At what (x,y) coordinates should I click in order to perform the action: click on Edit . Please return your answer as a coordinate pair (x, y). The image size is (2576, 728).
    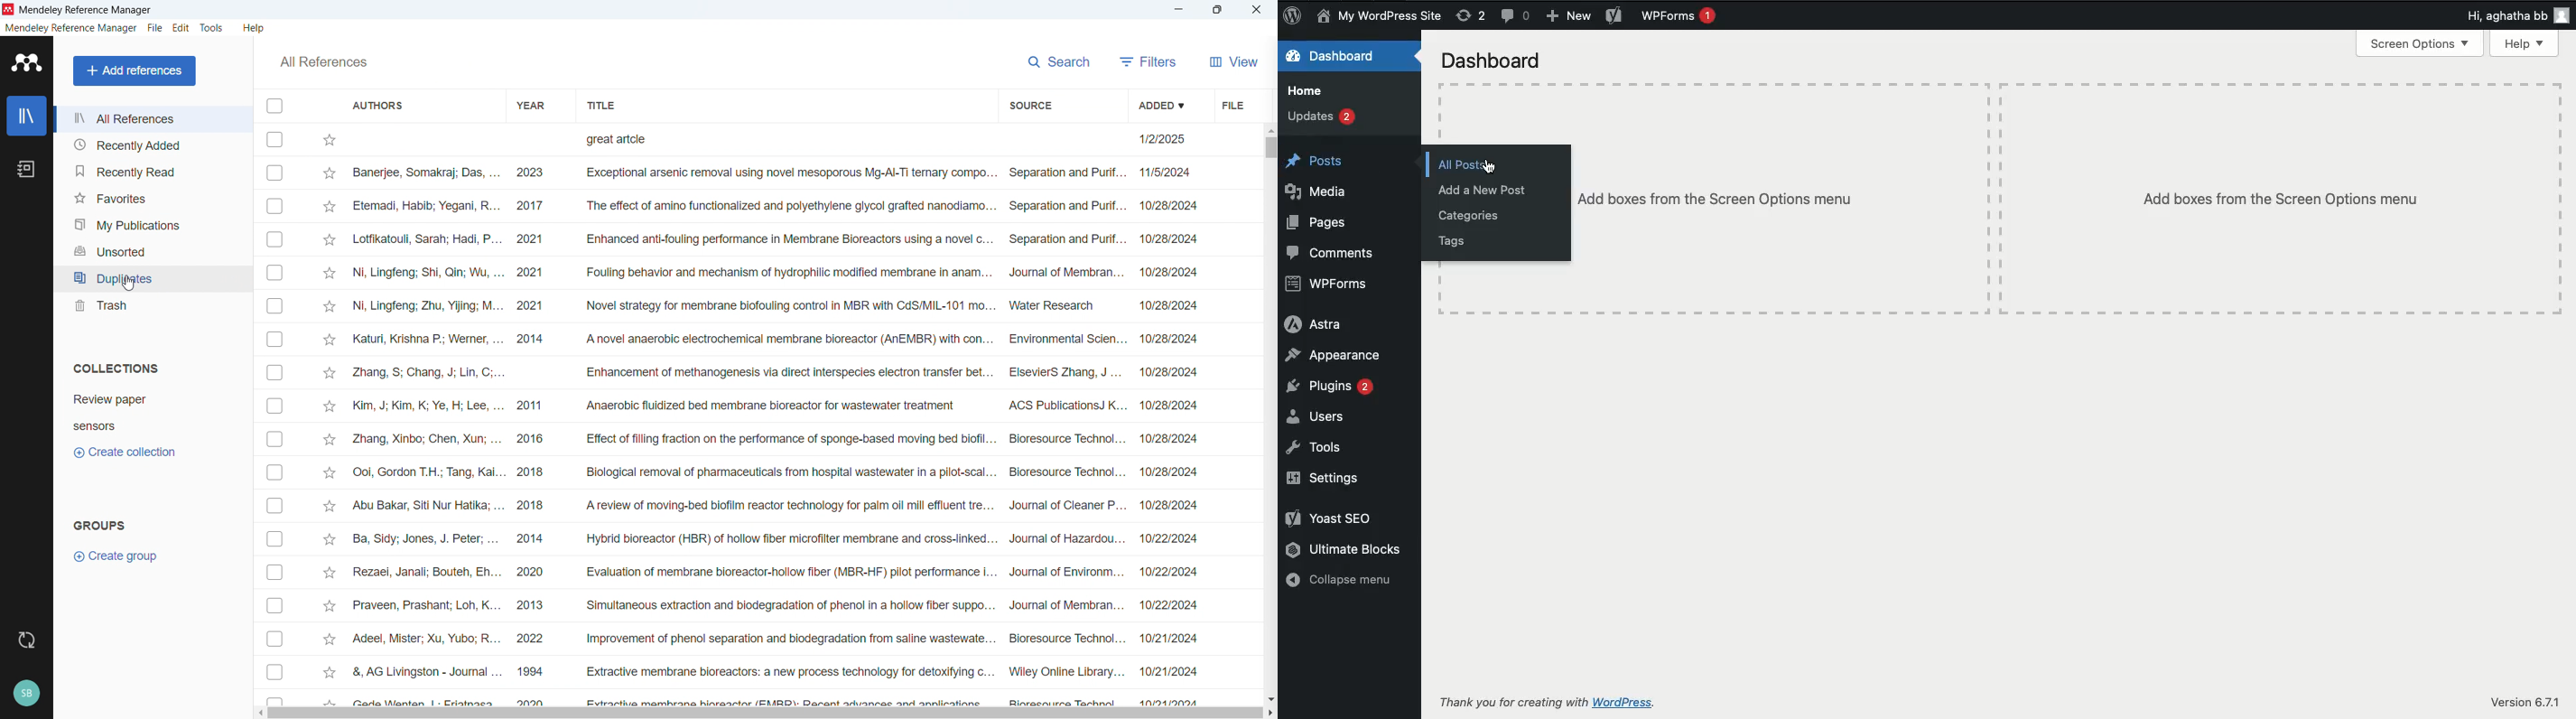
    Looking at the image, I should click on (182, 28).